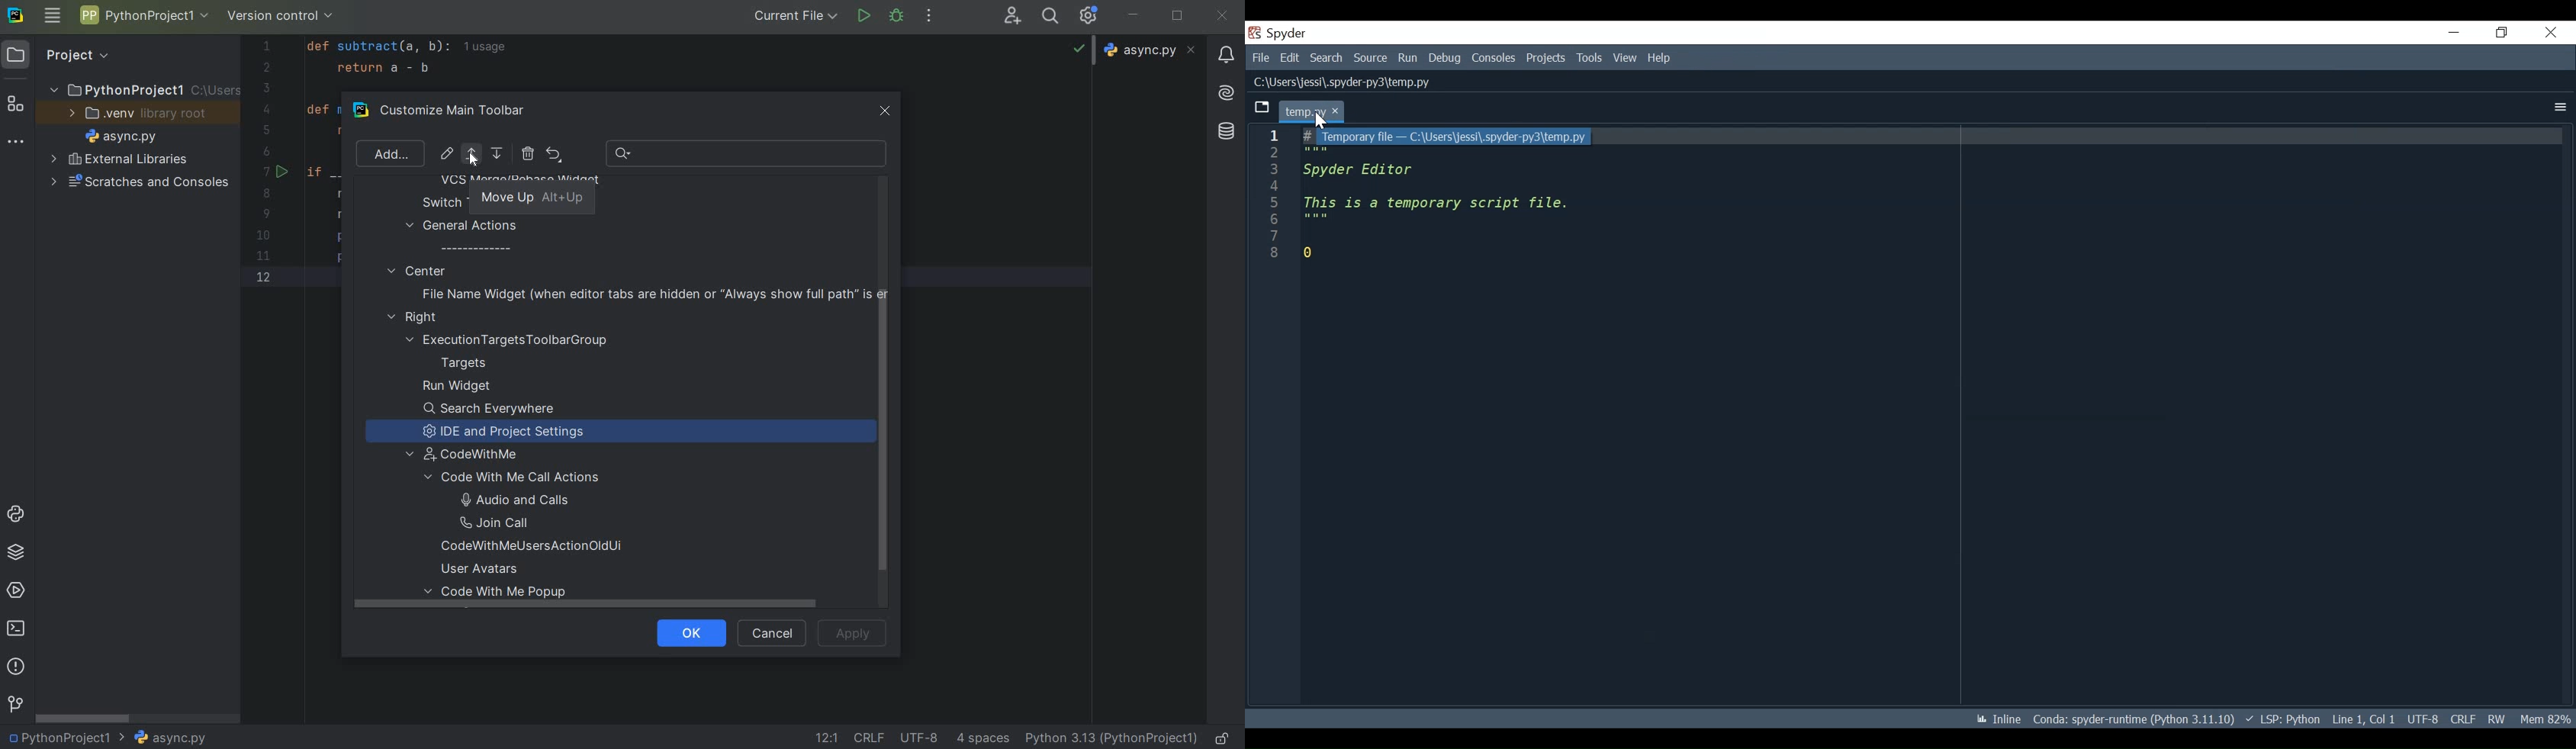  Describe the element at coordinates (486, 569) in the screenshot. I see `user avatars` at that location.